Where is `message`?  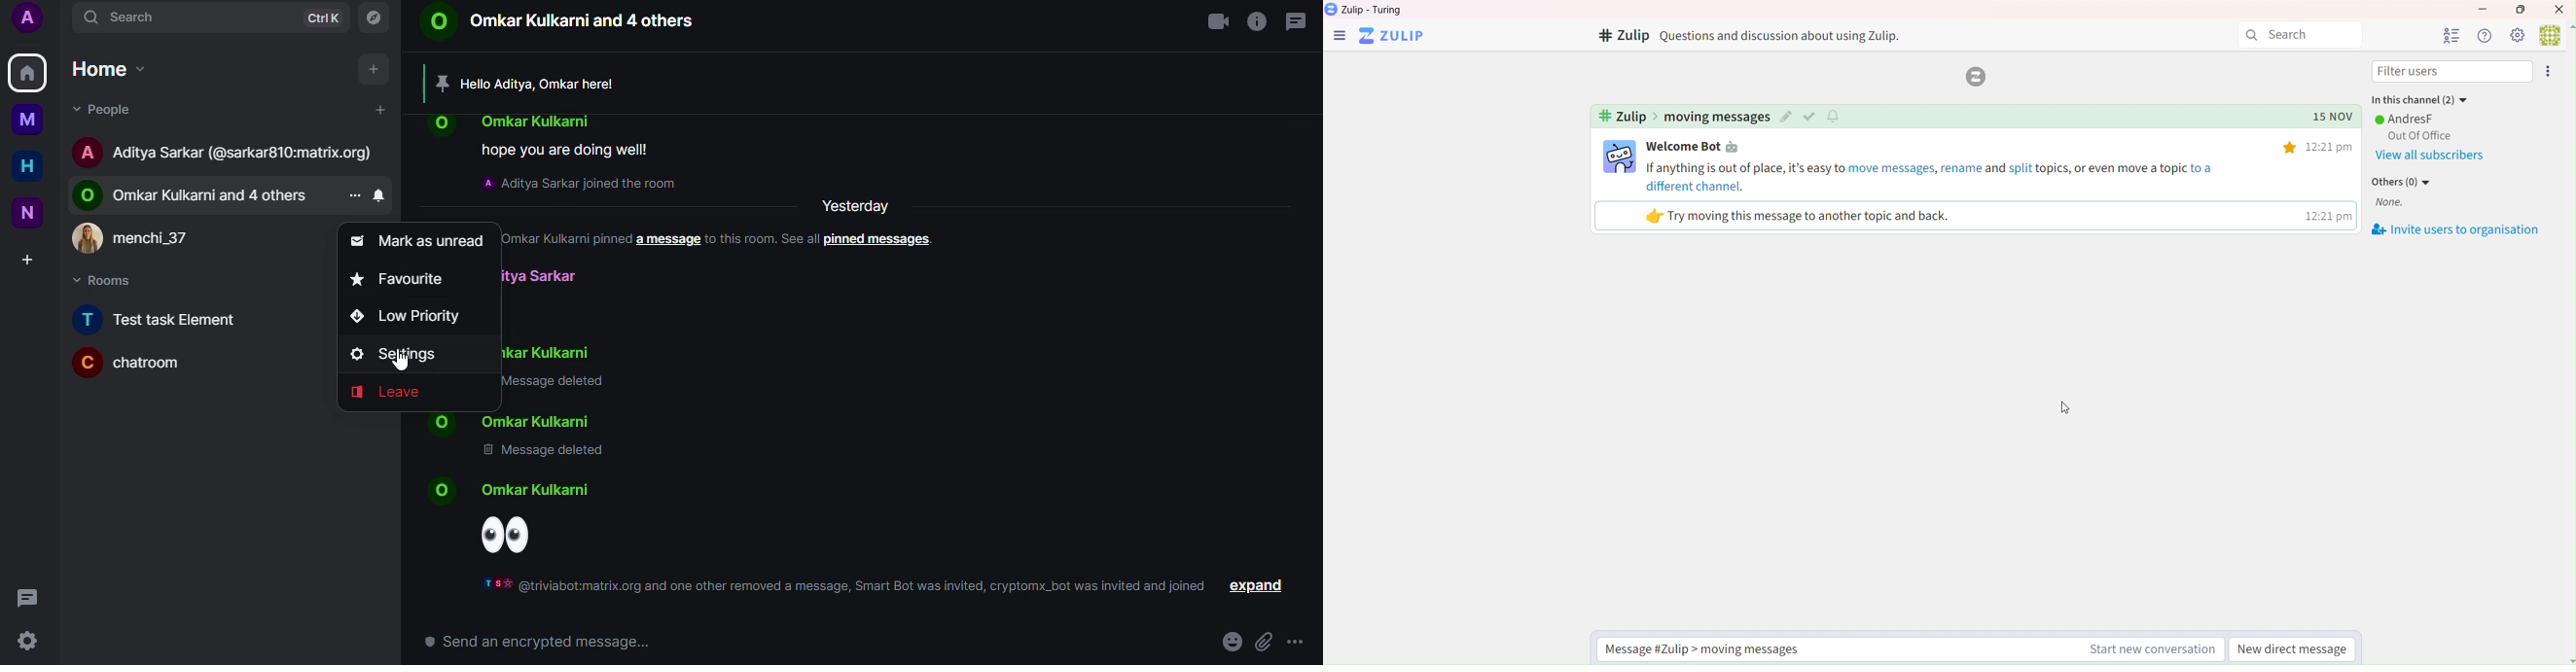
message is located at coordinates (1298, 21).